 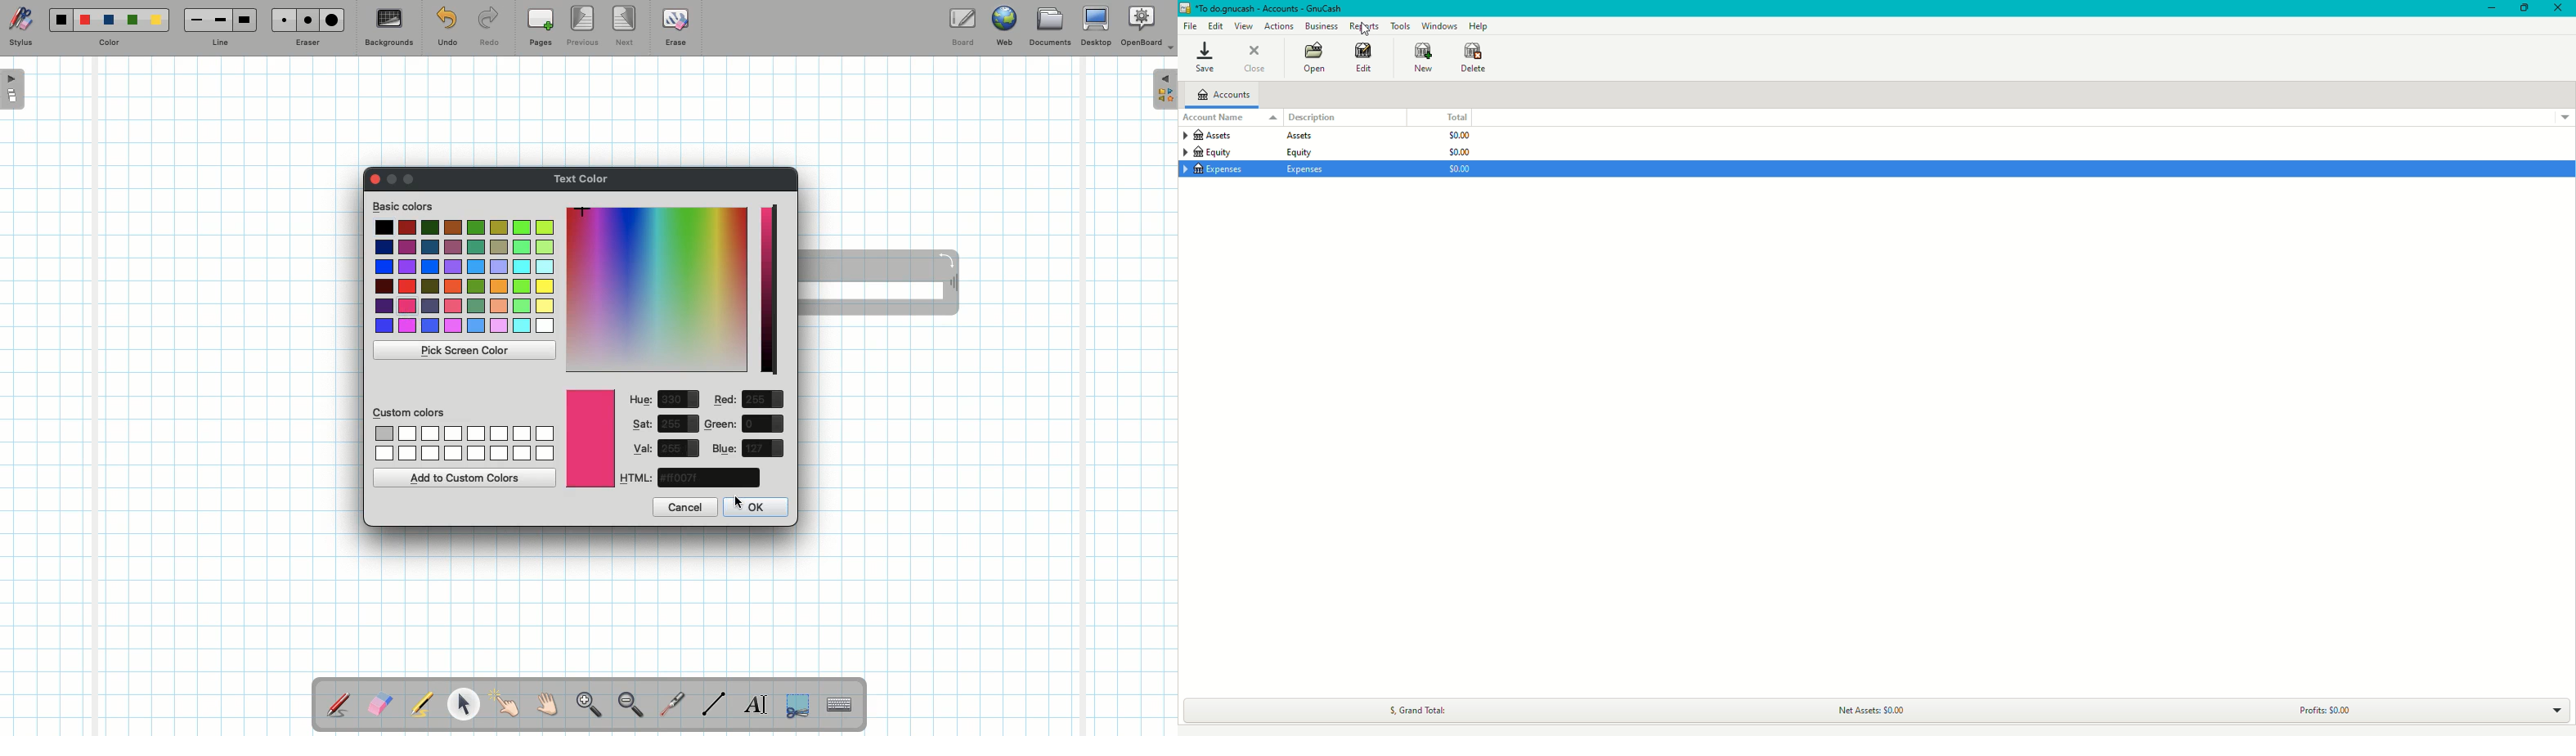 What do you see at coordinates (2556, 709) in the screenshot?
I see `Drop down` at bounding box center [2556, 709].